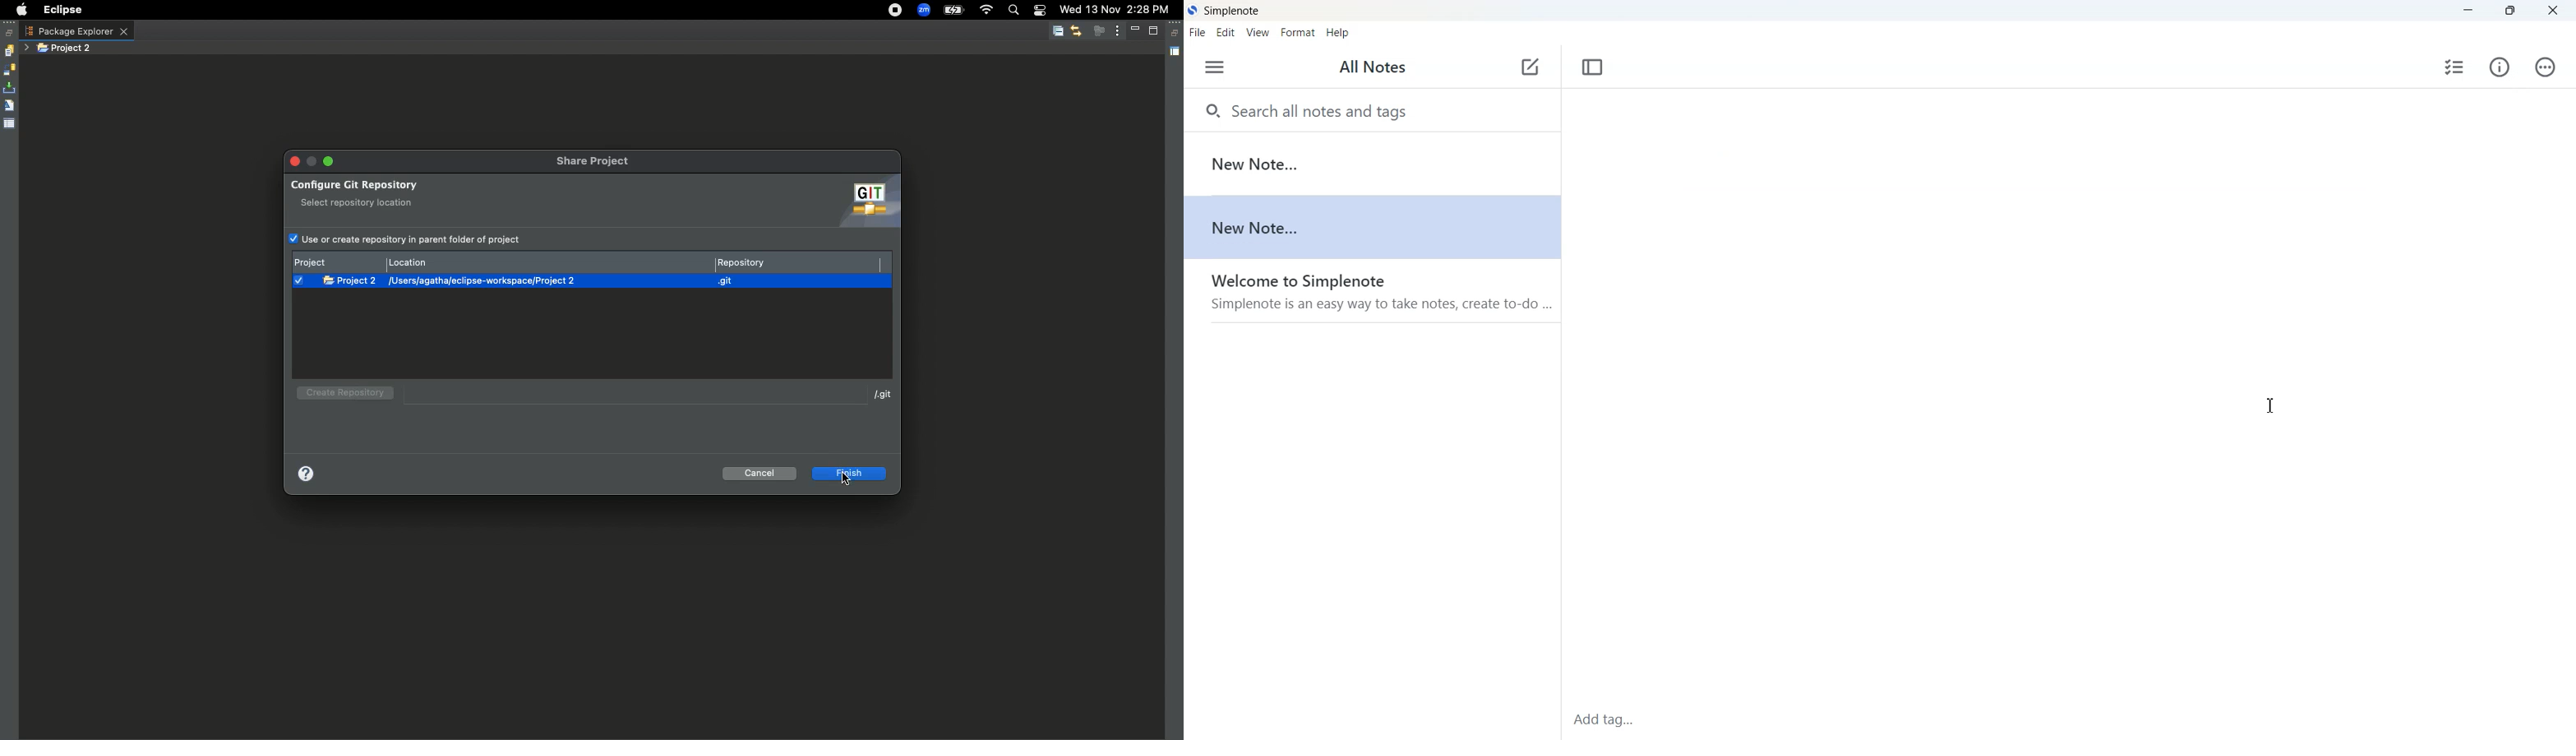  What do you see at coordinates (76, 31) in the screenshot?
I see `Package explorer` at bounding box center [76, 31].